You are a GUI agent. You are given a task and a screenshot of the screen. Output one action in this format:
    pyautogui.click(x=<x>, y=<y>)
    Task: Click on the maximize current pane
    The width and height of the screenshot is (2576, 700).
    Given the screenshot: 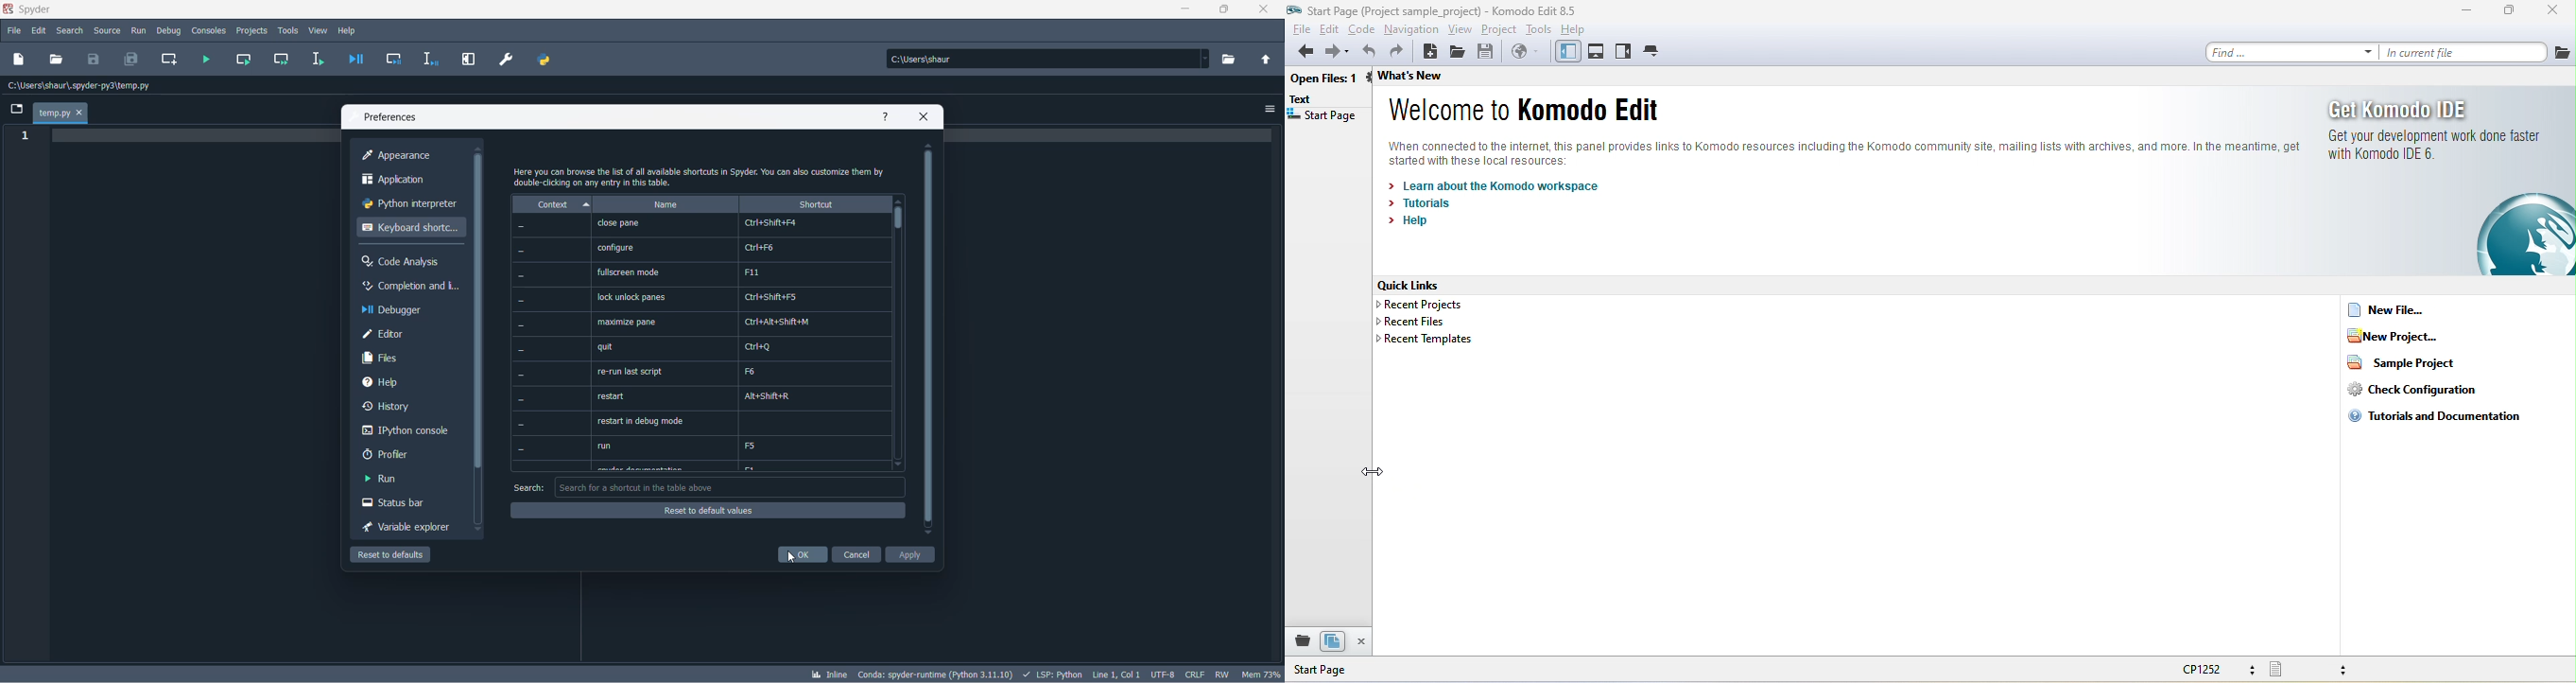 What is the action you would take?
    pyautogui.click(x=469, y=60)
    